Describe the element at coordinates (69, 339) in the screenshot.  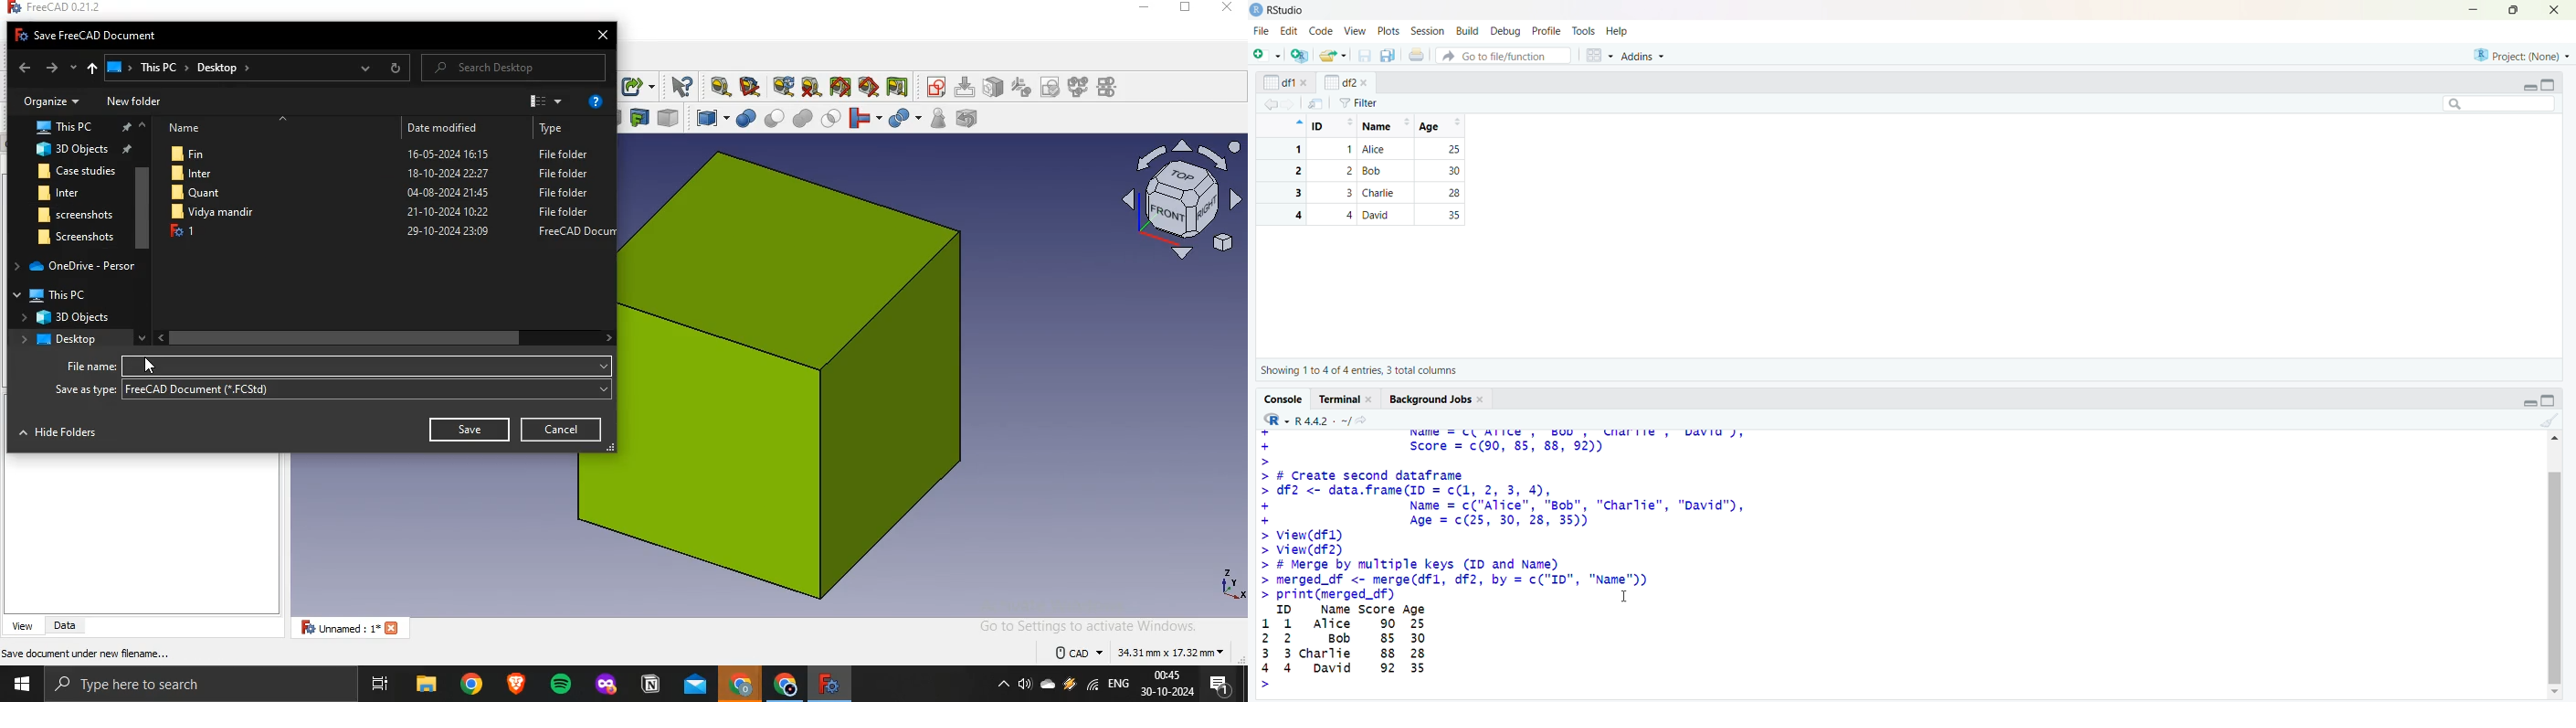
I see `desktop` at that location.